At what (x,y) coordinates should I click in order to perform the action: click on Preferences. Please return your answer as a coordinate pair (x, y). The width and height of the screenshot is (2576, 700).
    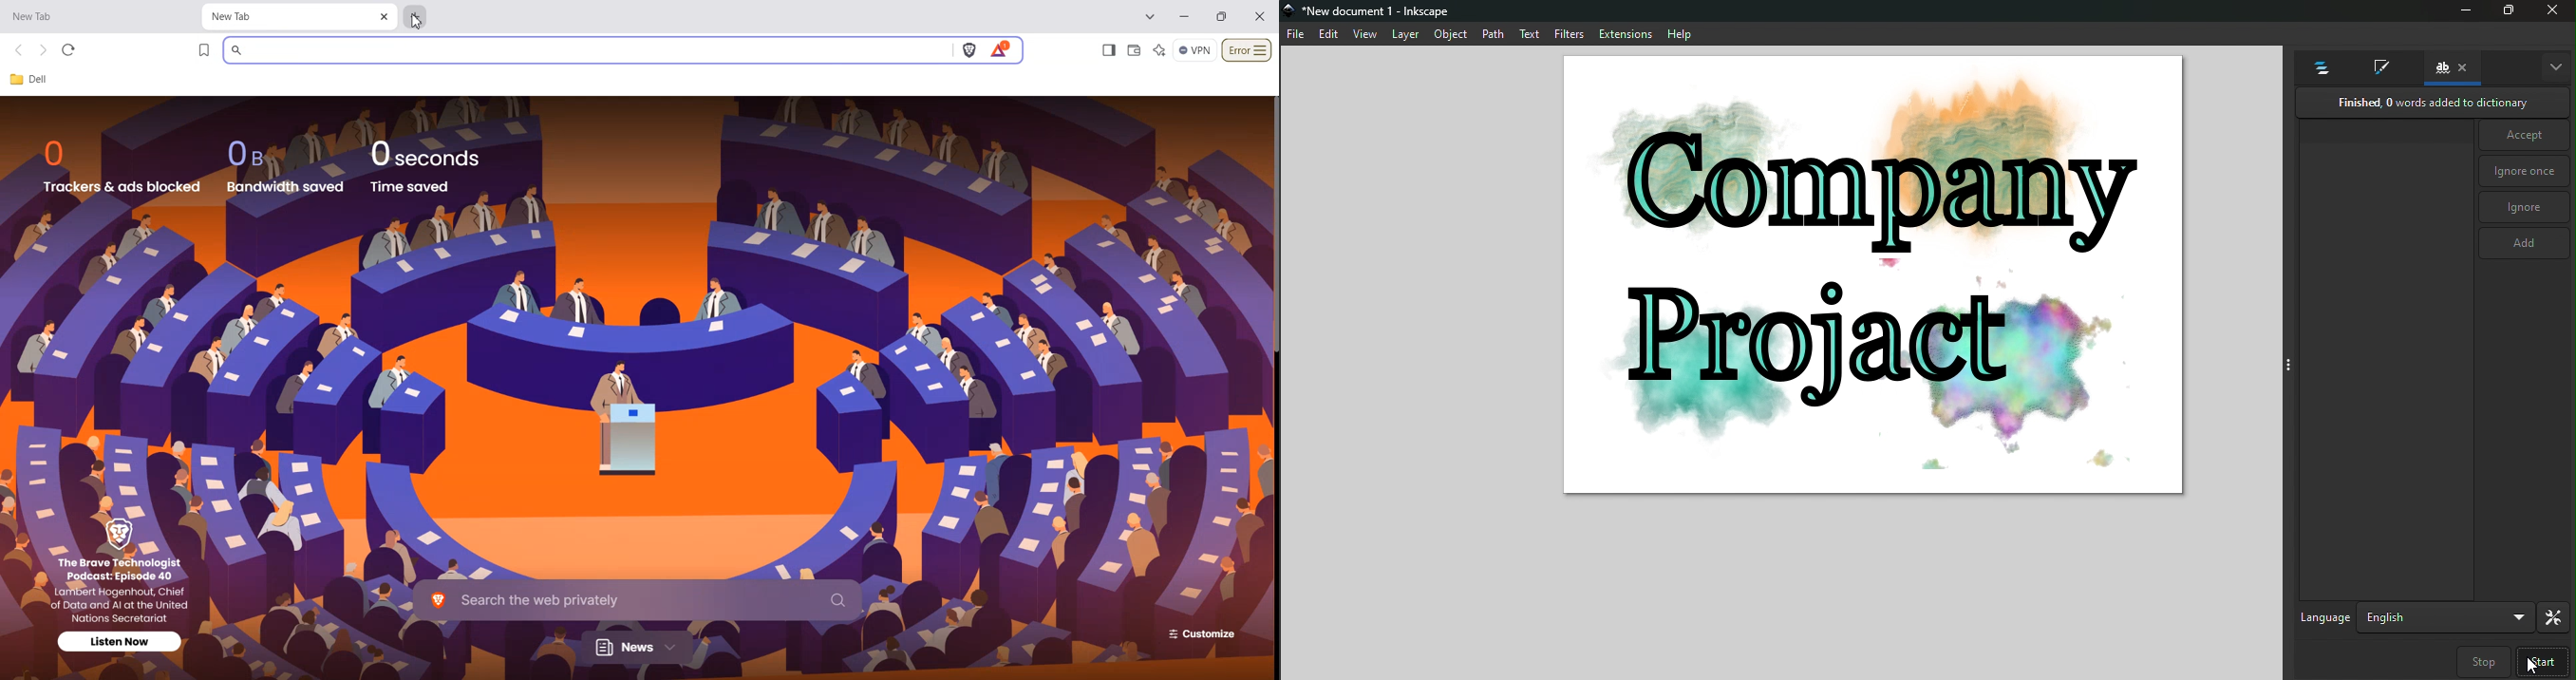
    Looking at the image, I should click on (2556, 616).